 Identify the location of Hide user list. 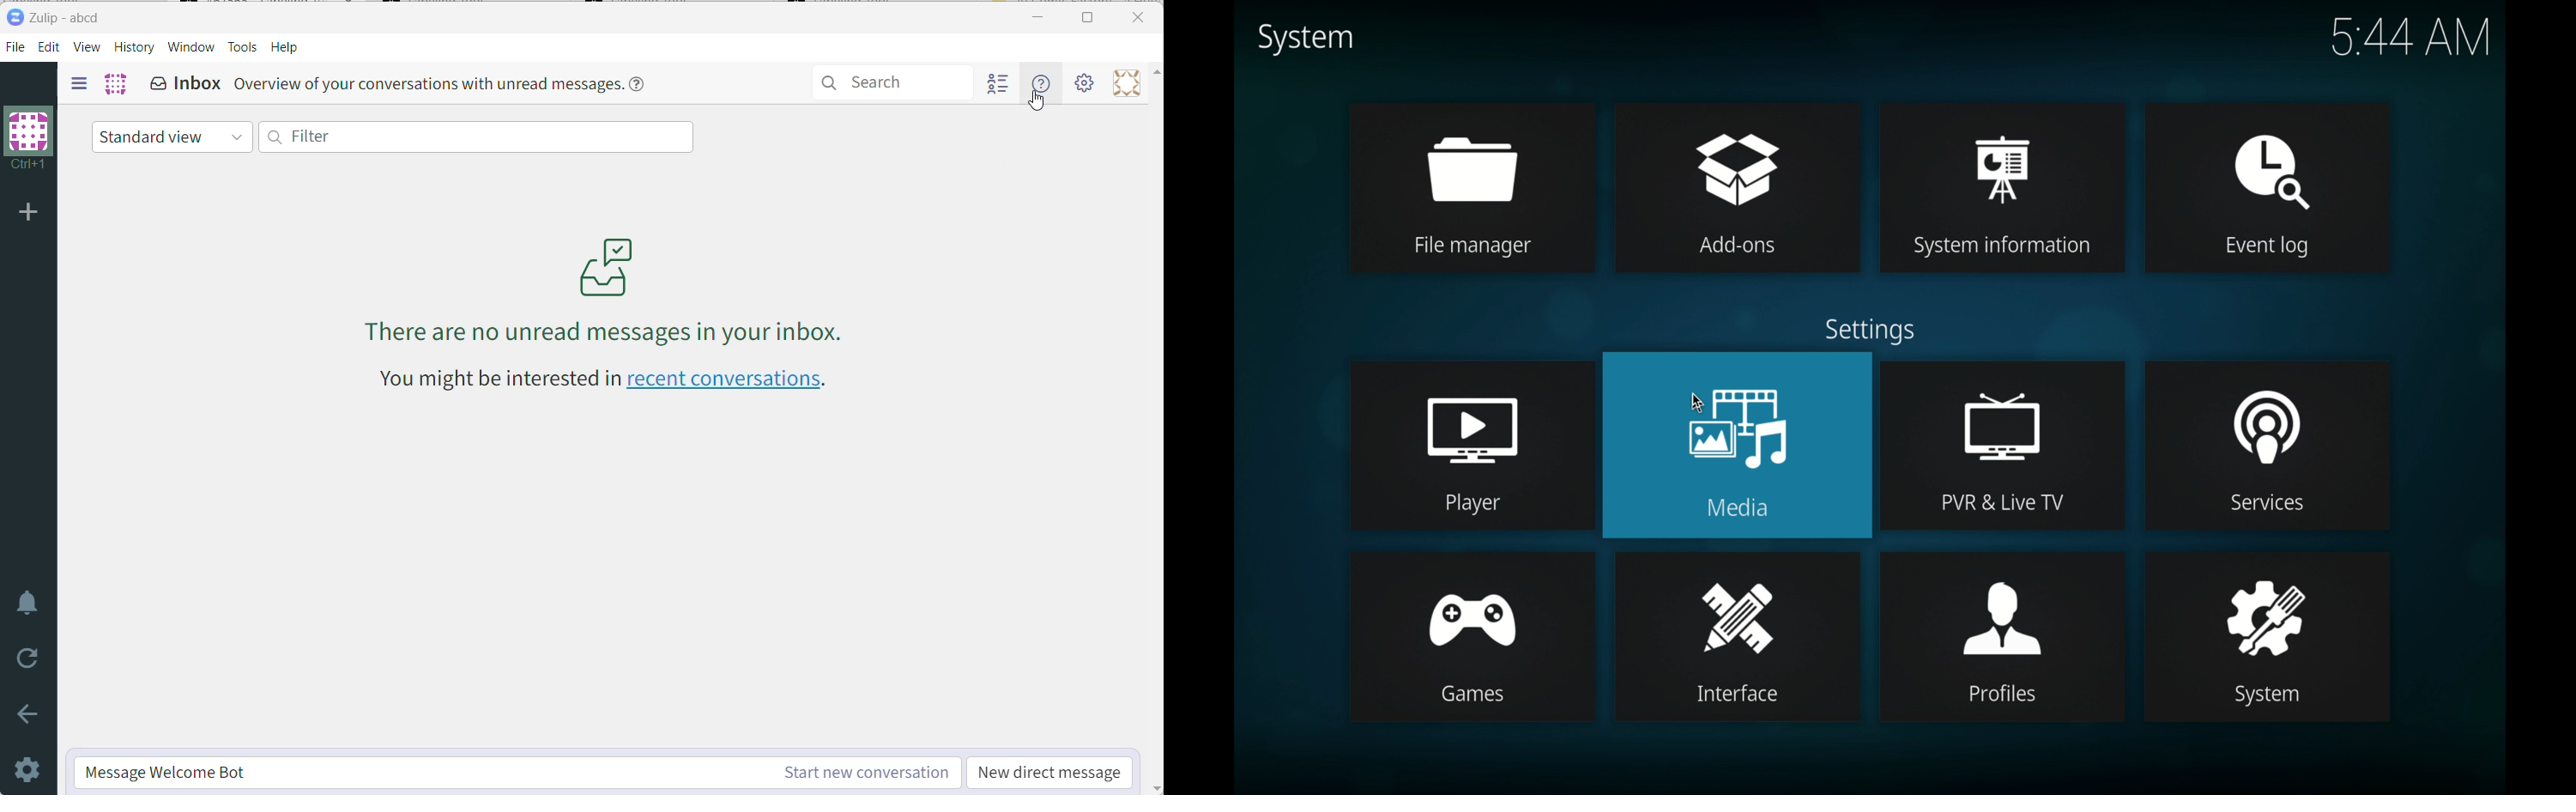
(1000, 83).